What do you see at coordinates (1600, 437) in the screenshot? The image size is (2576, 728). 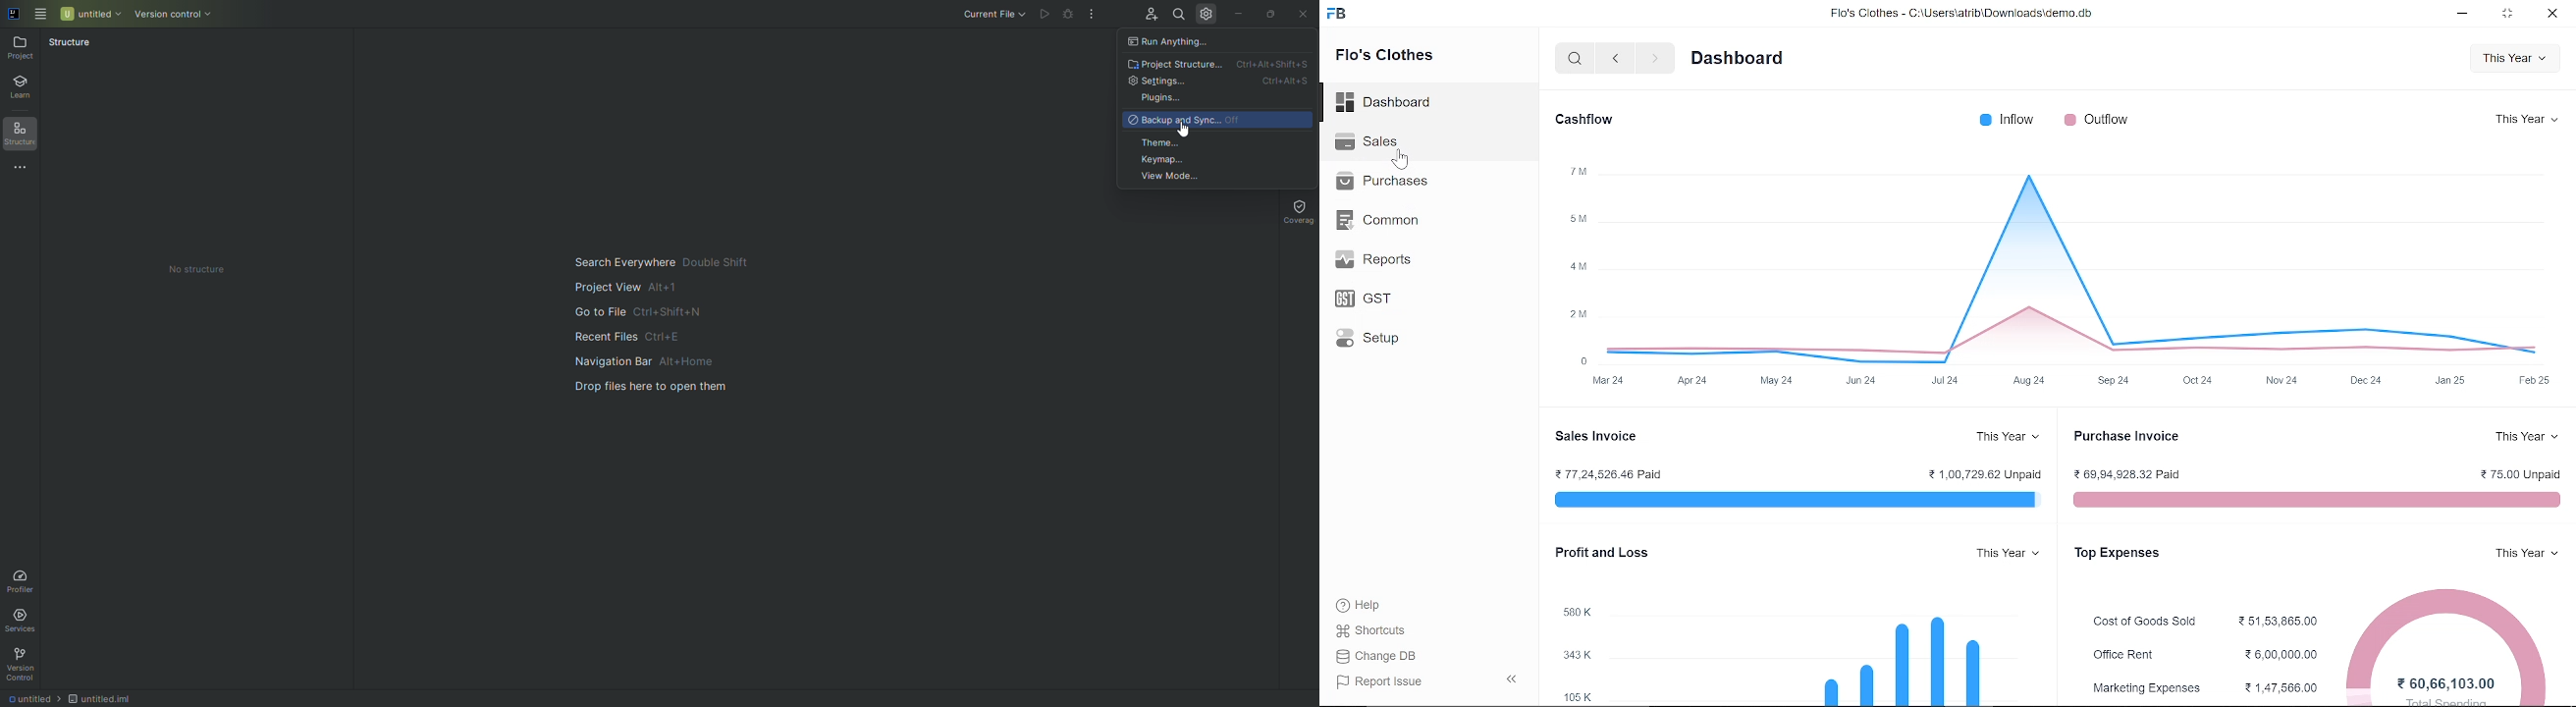 I see `sales Invoice` at bounding box center [1600, 437].